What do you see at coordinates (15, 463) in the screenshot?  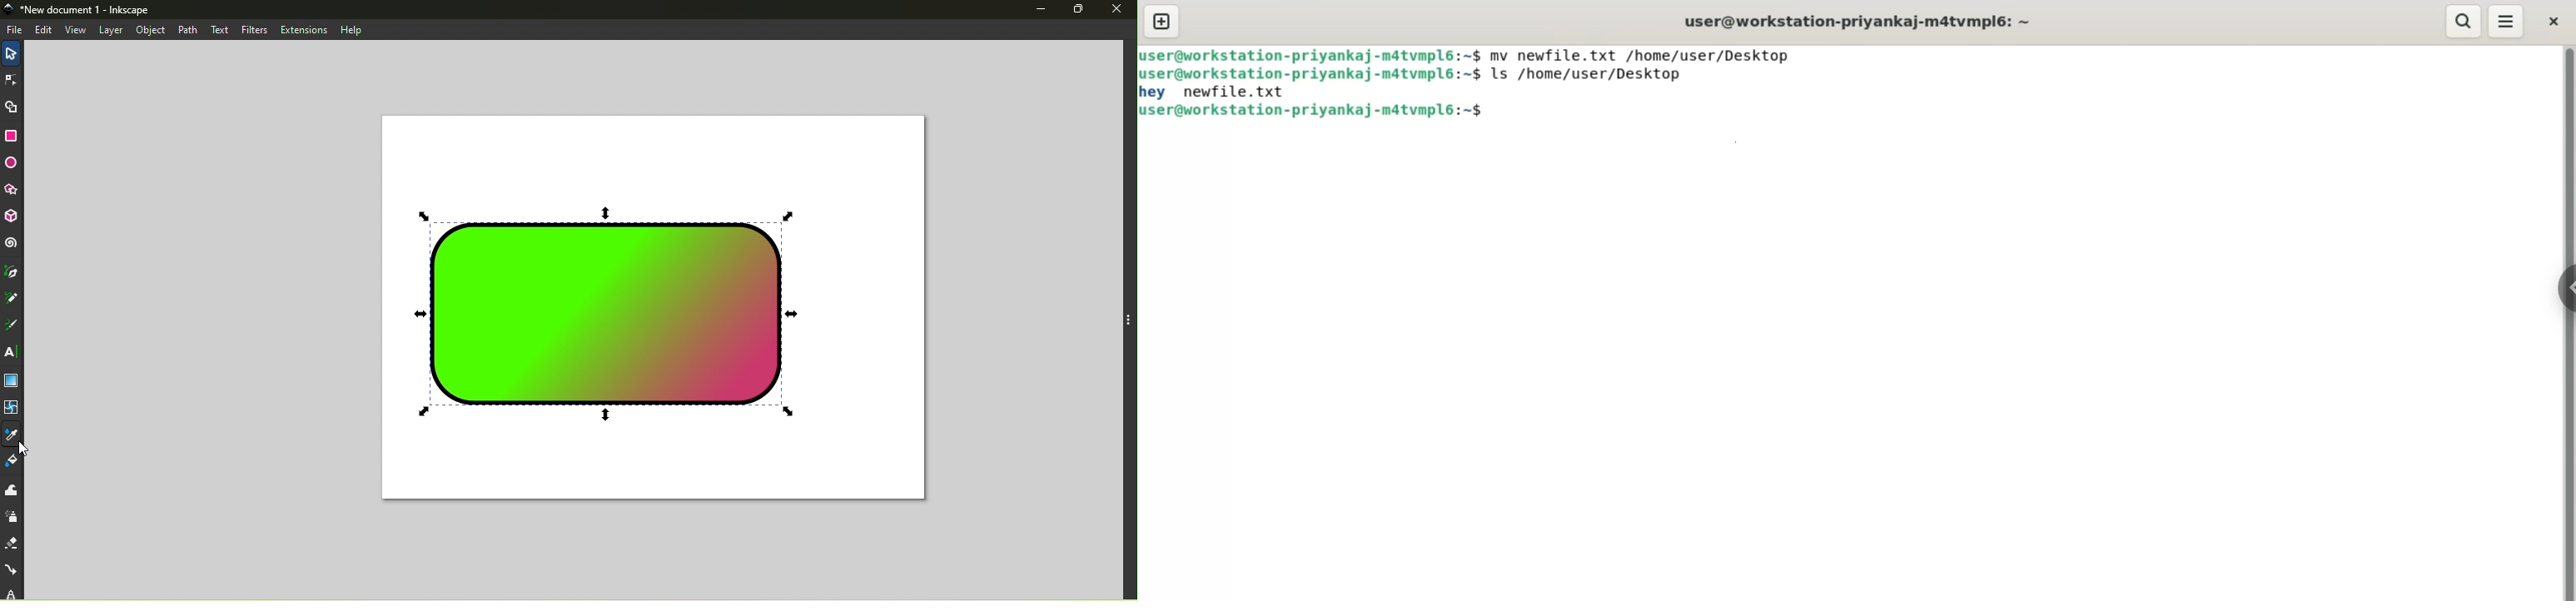 I see `Paint bucket tool` at bounding box center [15, 463].